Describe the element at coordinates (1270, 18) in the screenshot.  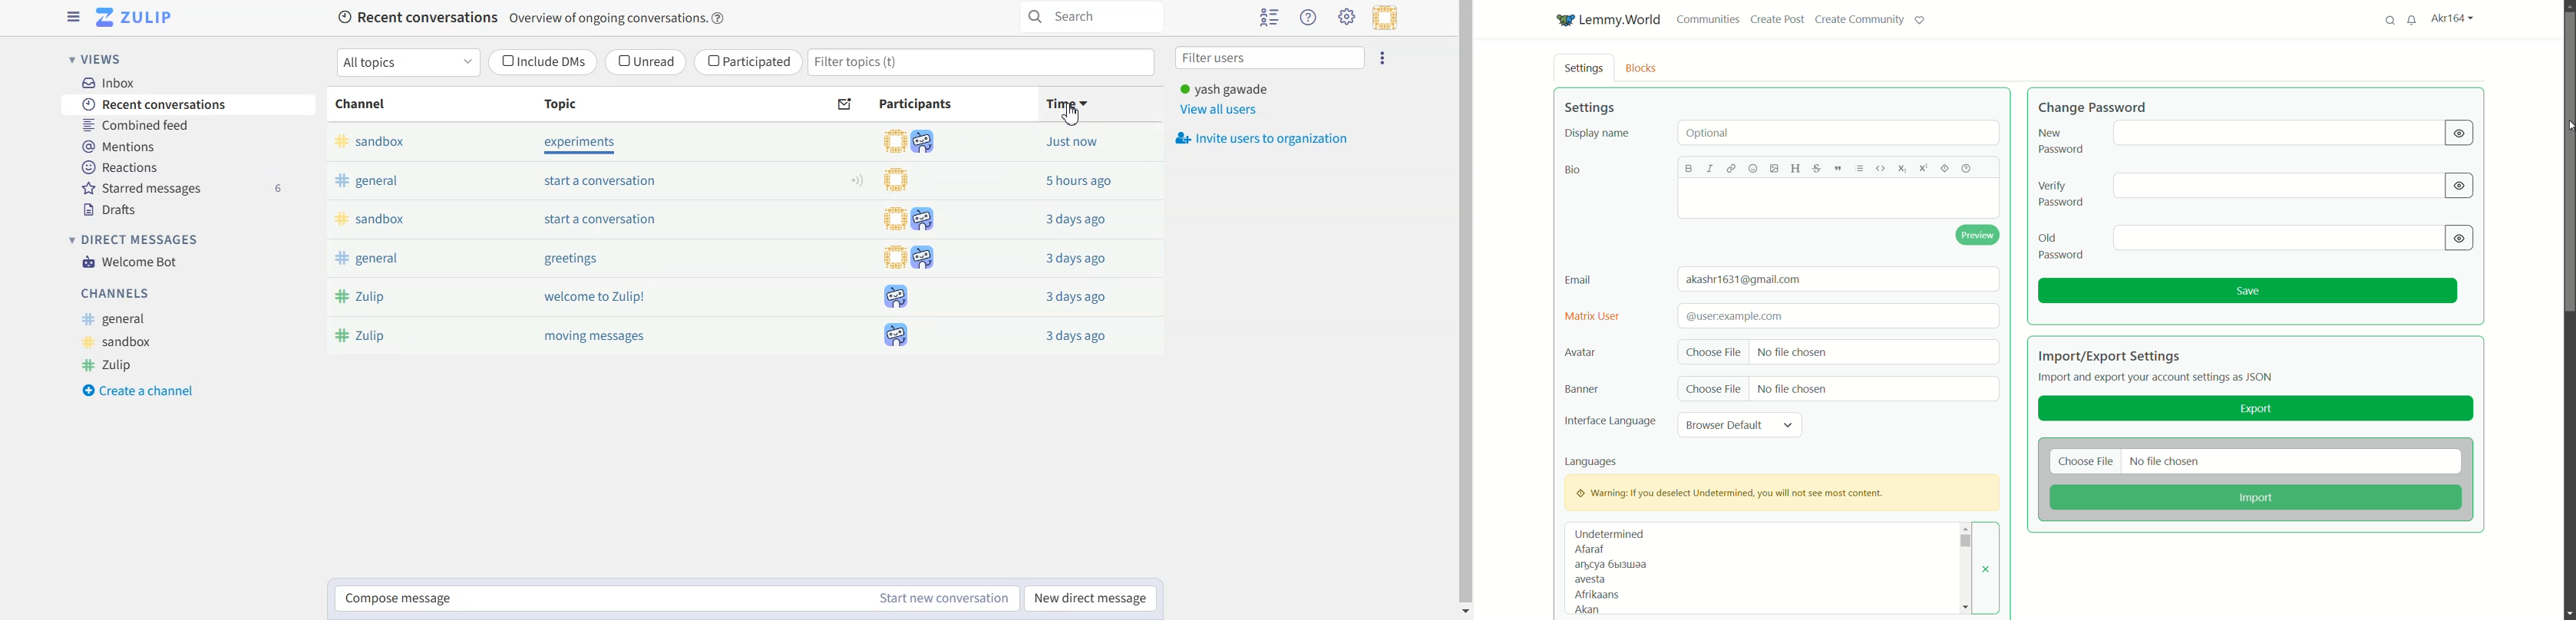
I see `Hide users list` at that location.